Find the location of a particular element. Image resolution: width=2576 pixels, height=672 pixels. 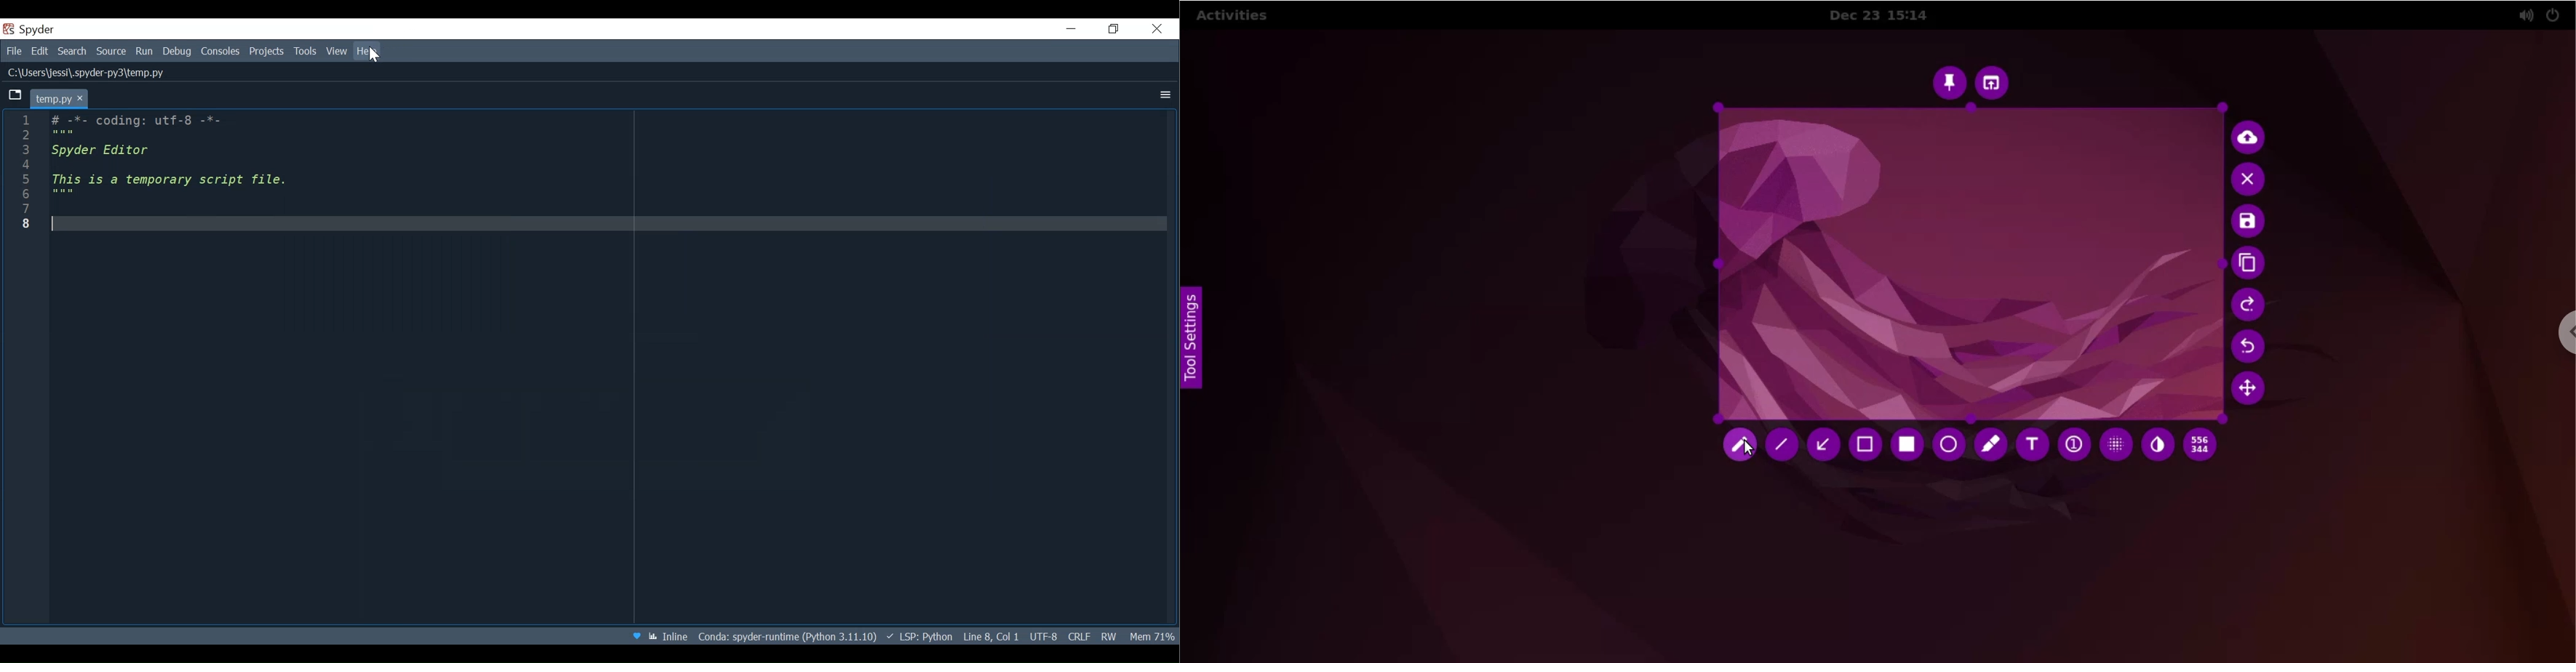

Current tab is located at coordinates (53, 98).